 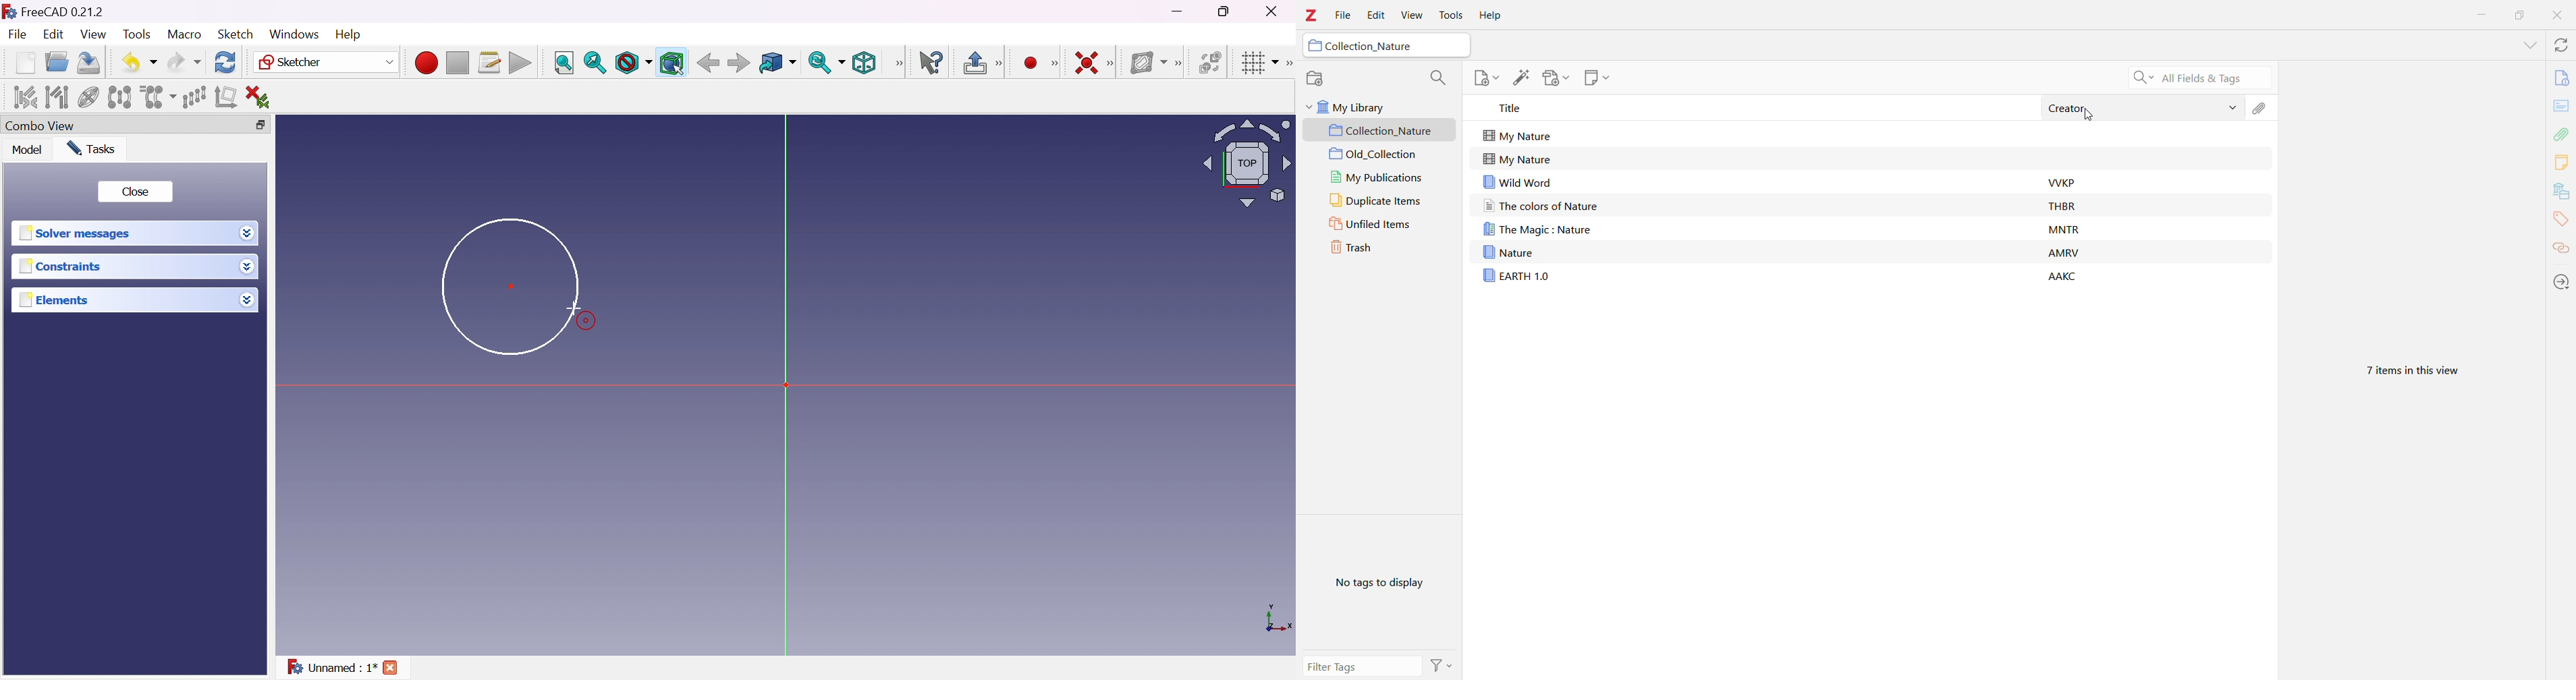 I want to click on pointer cursor, so click(x=2094, y=119).